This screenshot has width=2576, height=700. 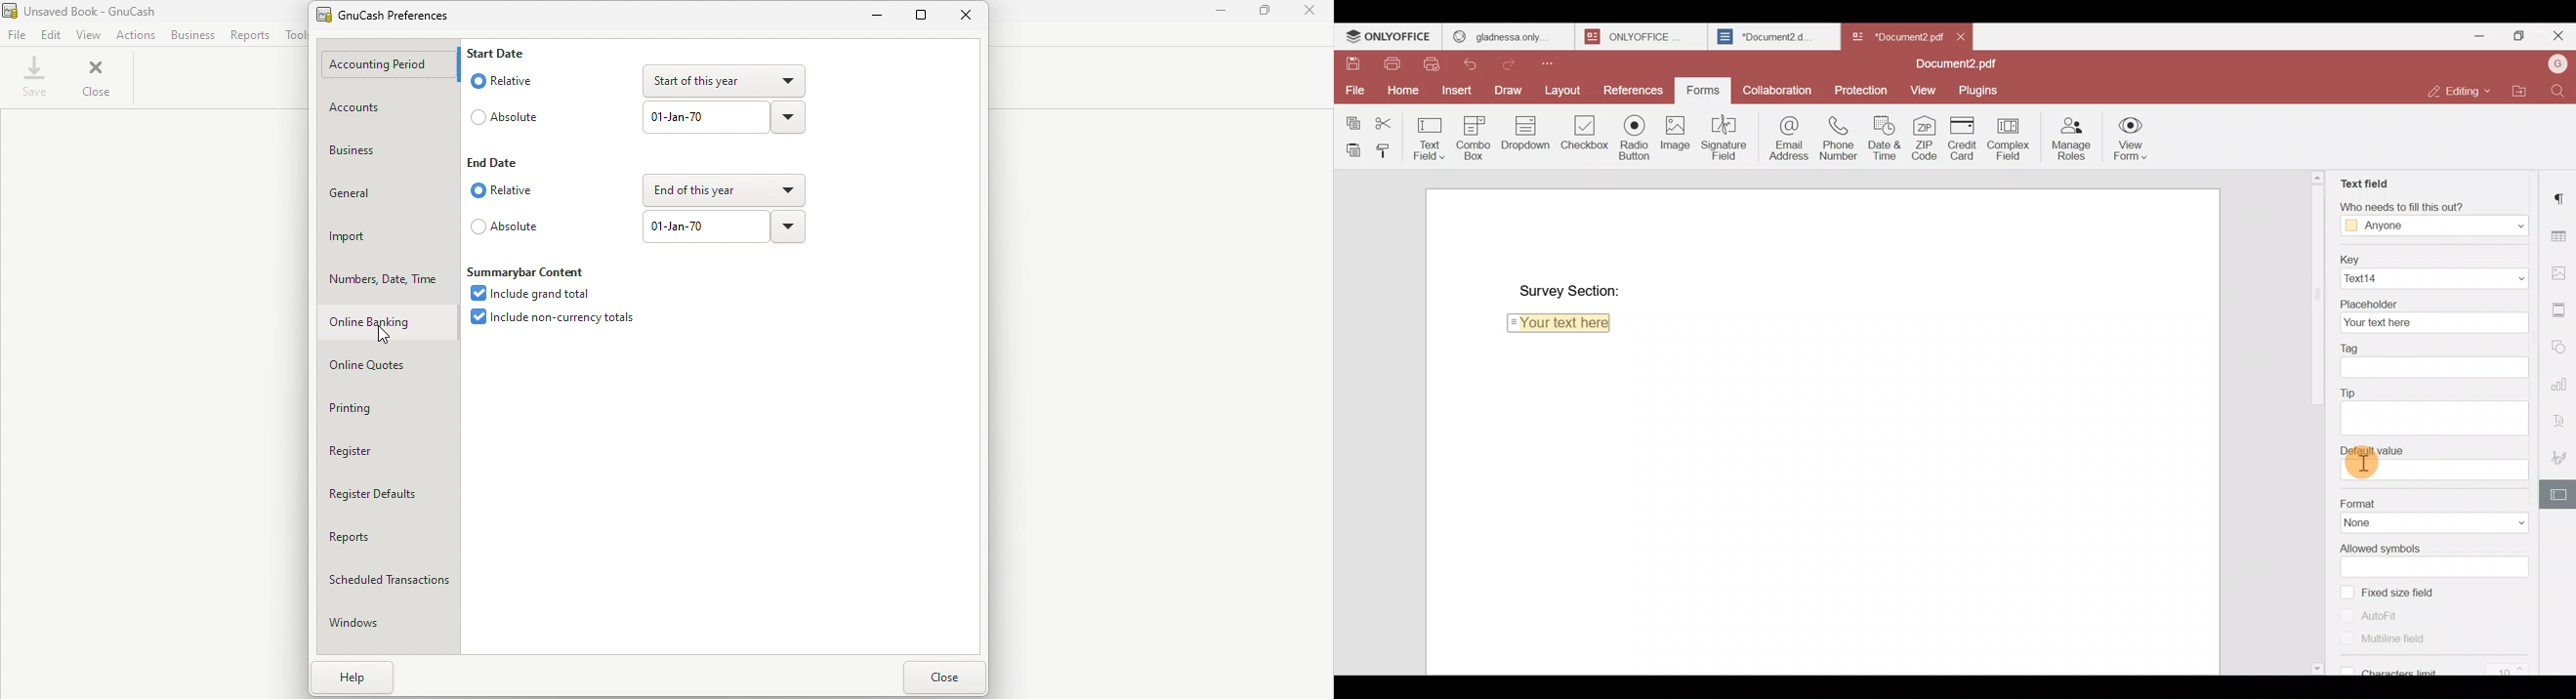 What do you see at coordinates (2562, 346) in the screenshot?
I see `Shapes settings` at bounding box center [2562, 346].